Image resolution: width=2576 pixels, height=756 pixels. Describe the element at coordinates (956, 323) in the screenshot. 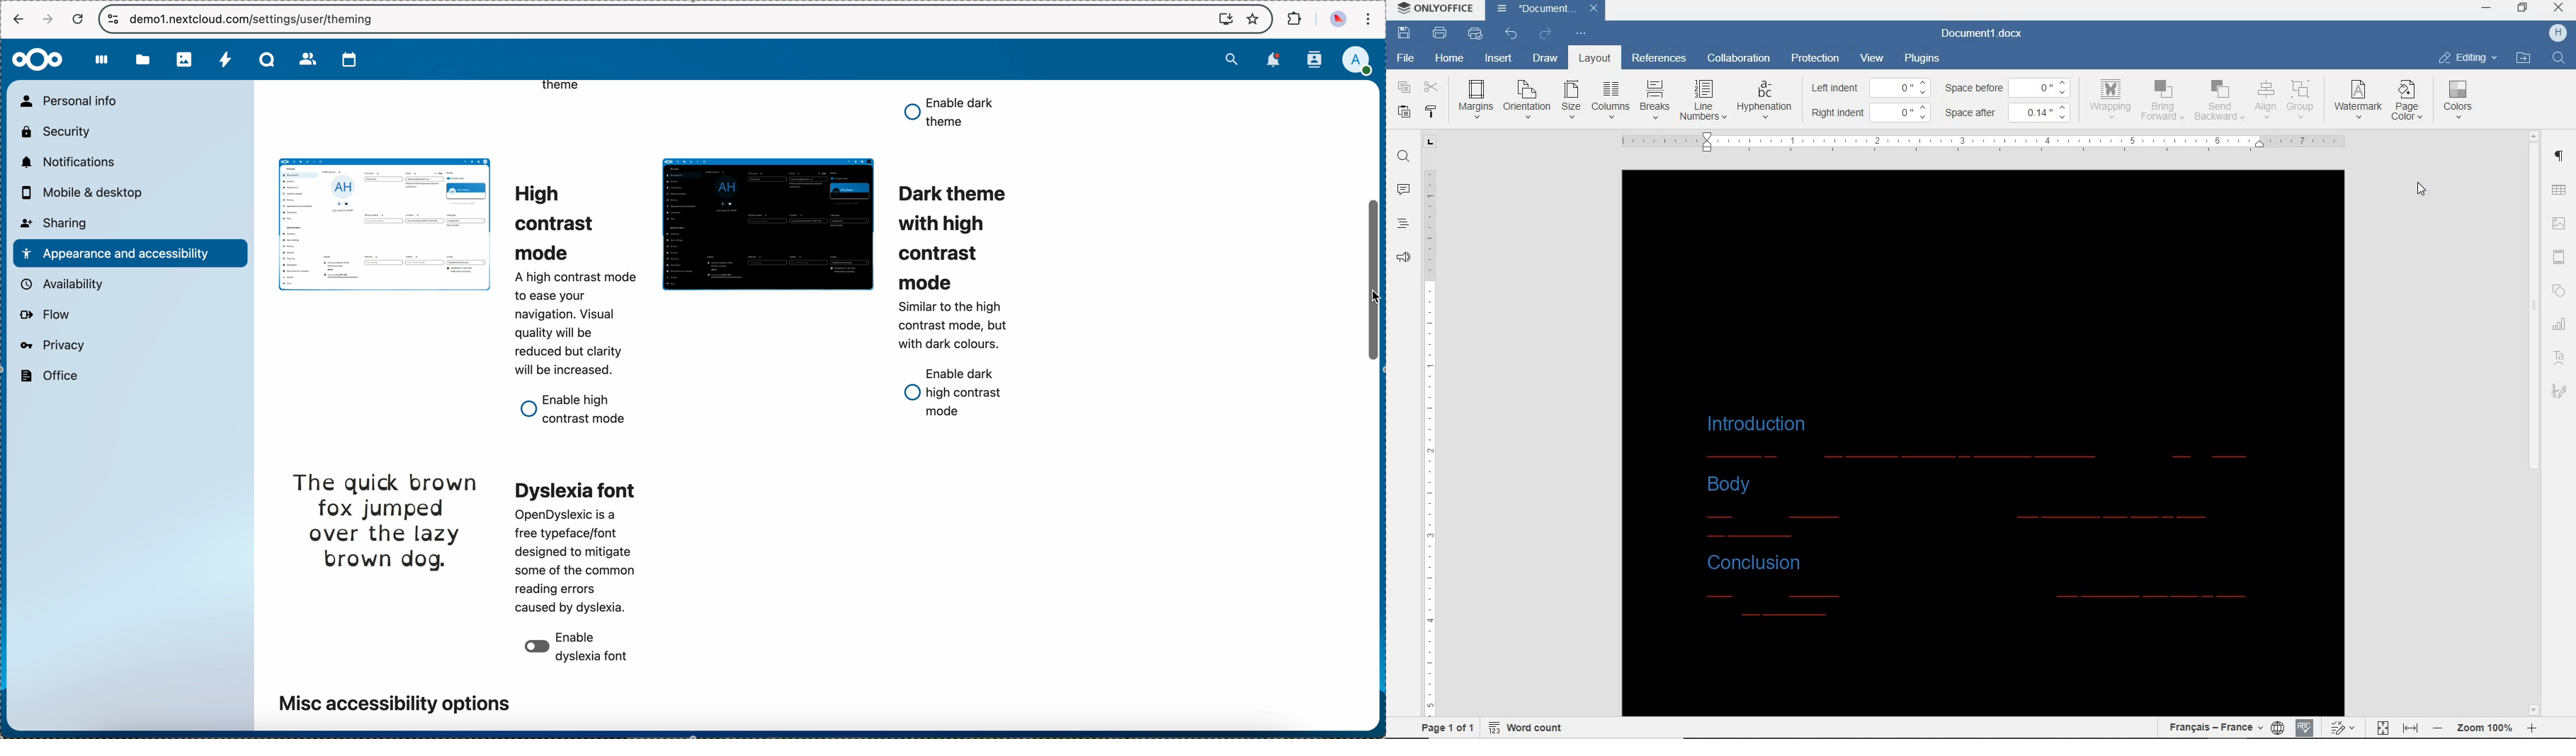

I see `description` at that location.